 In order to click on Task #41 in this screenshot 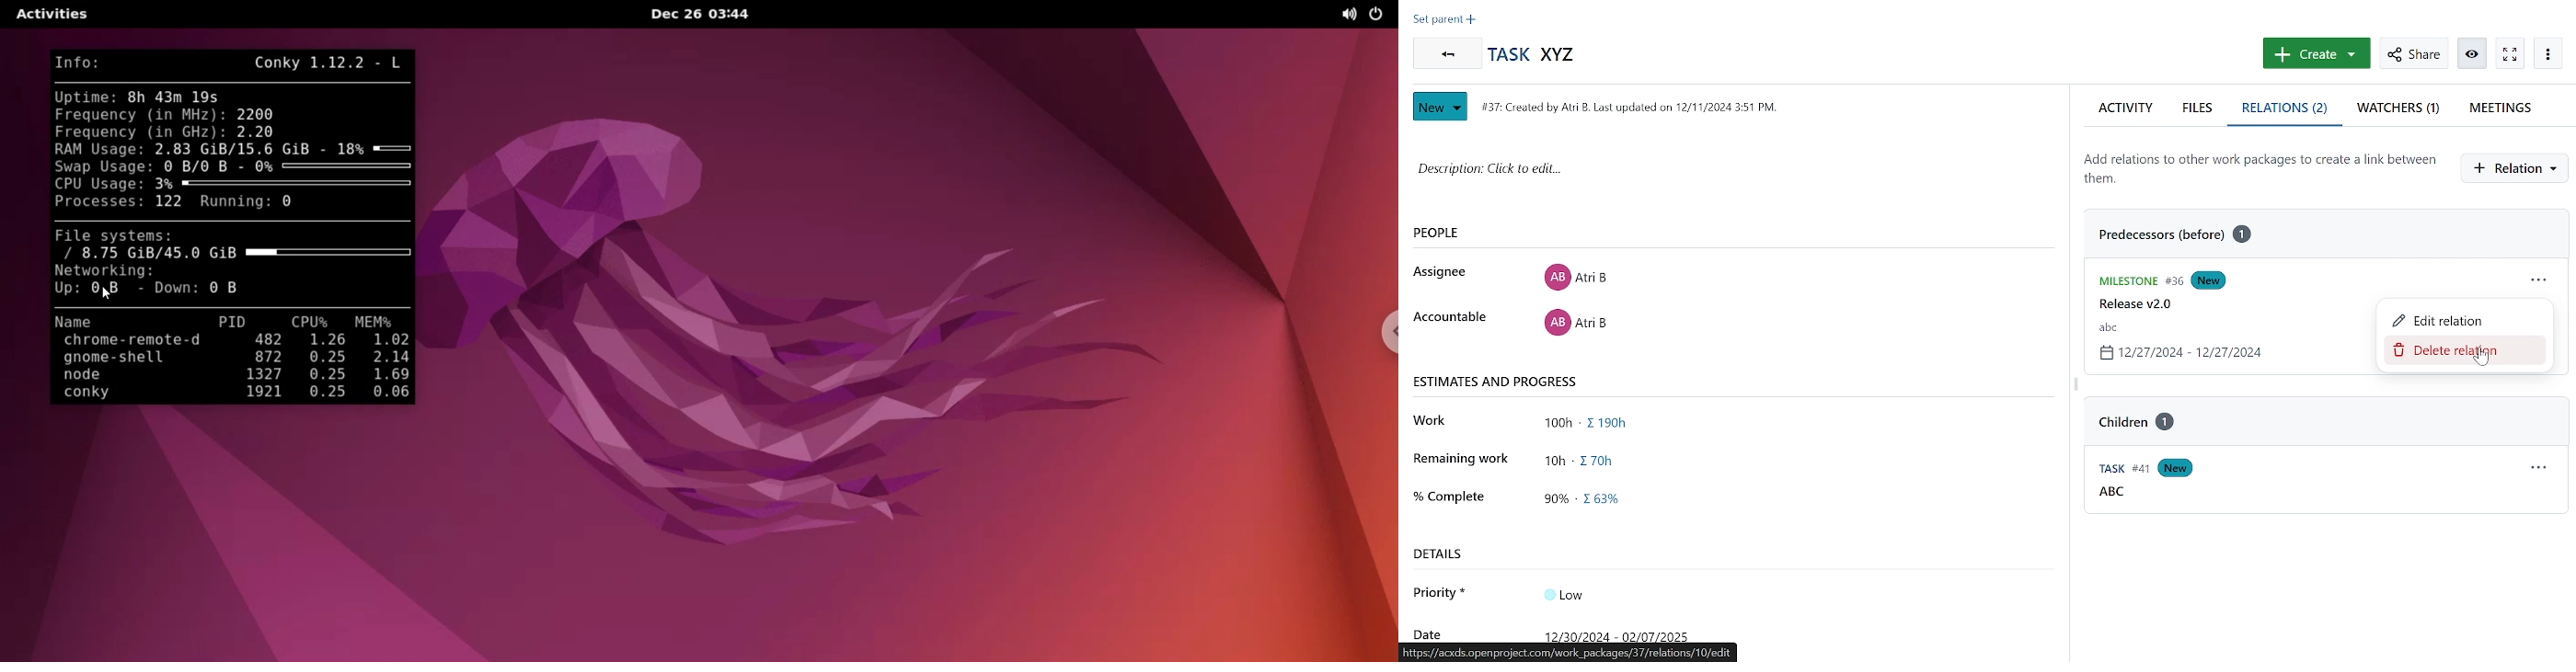, I will do `click(2115, 469)`.